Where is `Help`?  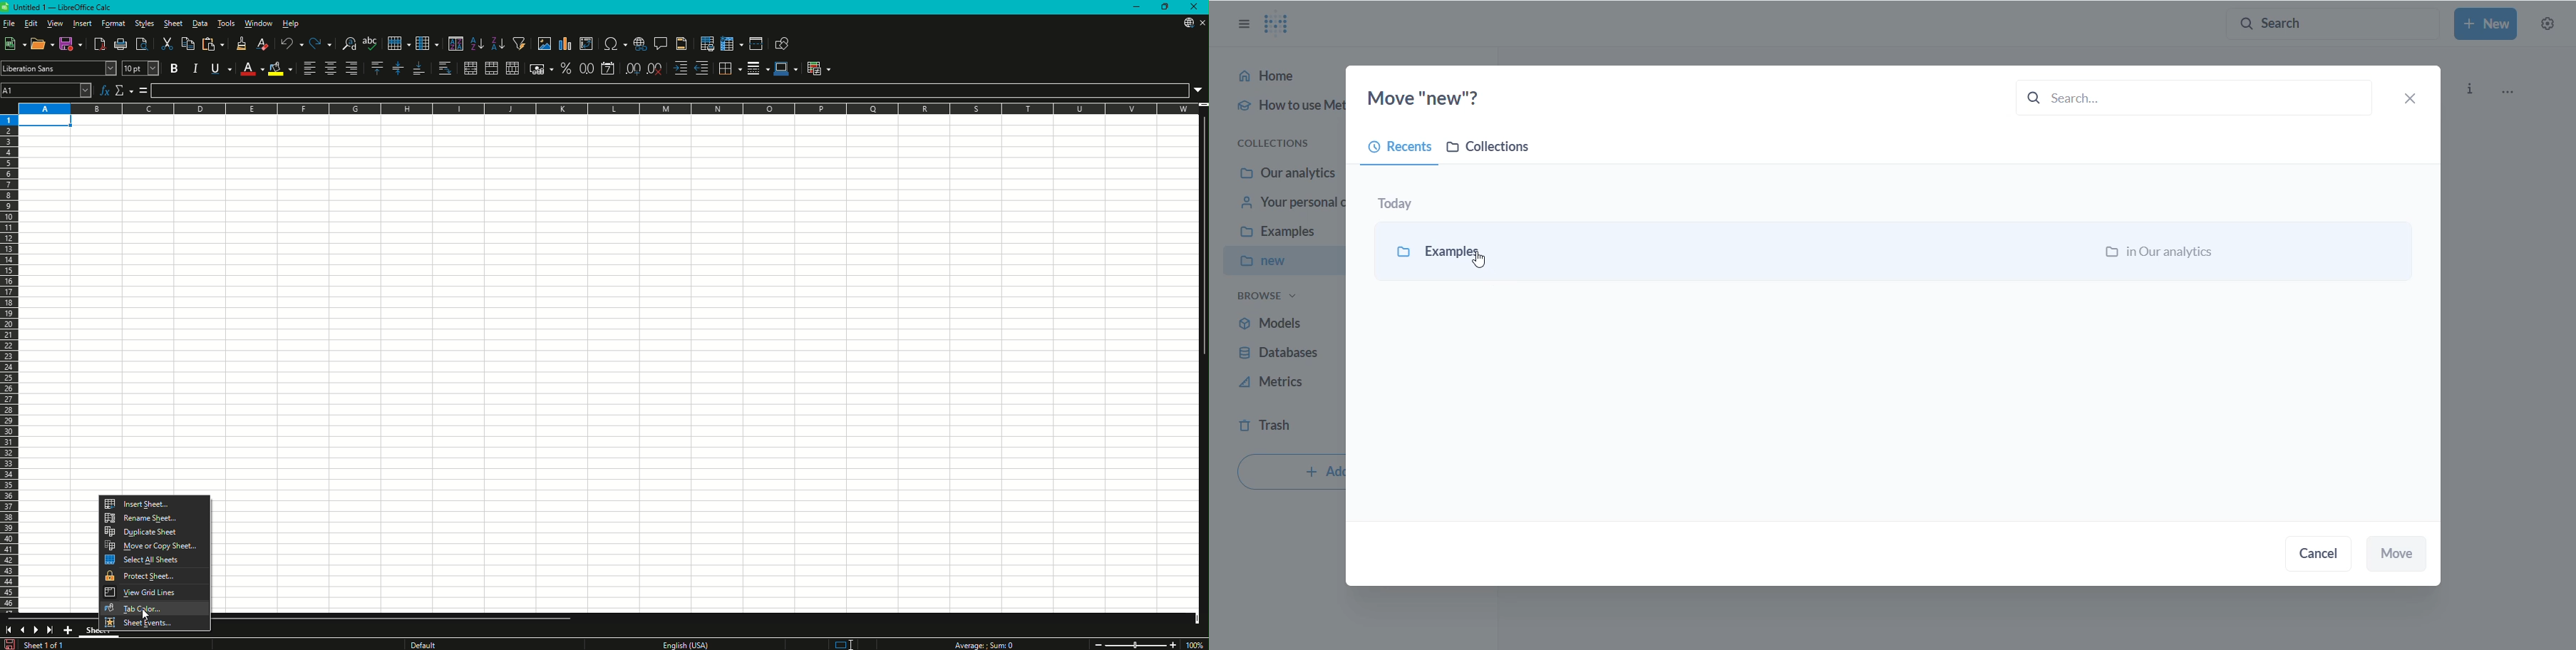
Help is located at coordinates (291, 23).